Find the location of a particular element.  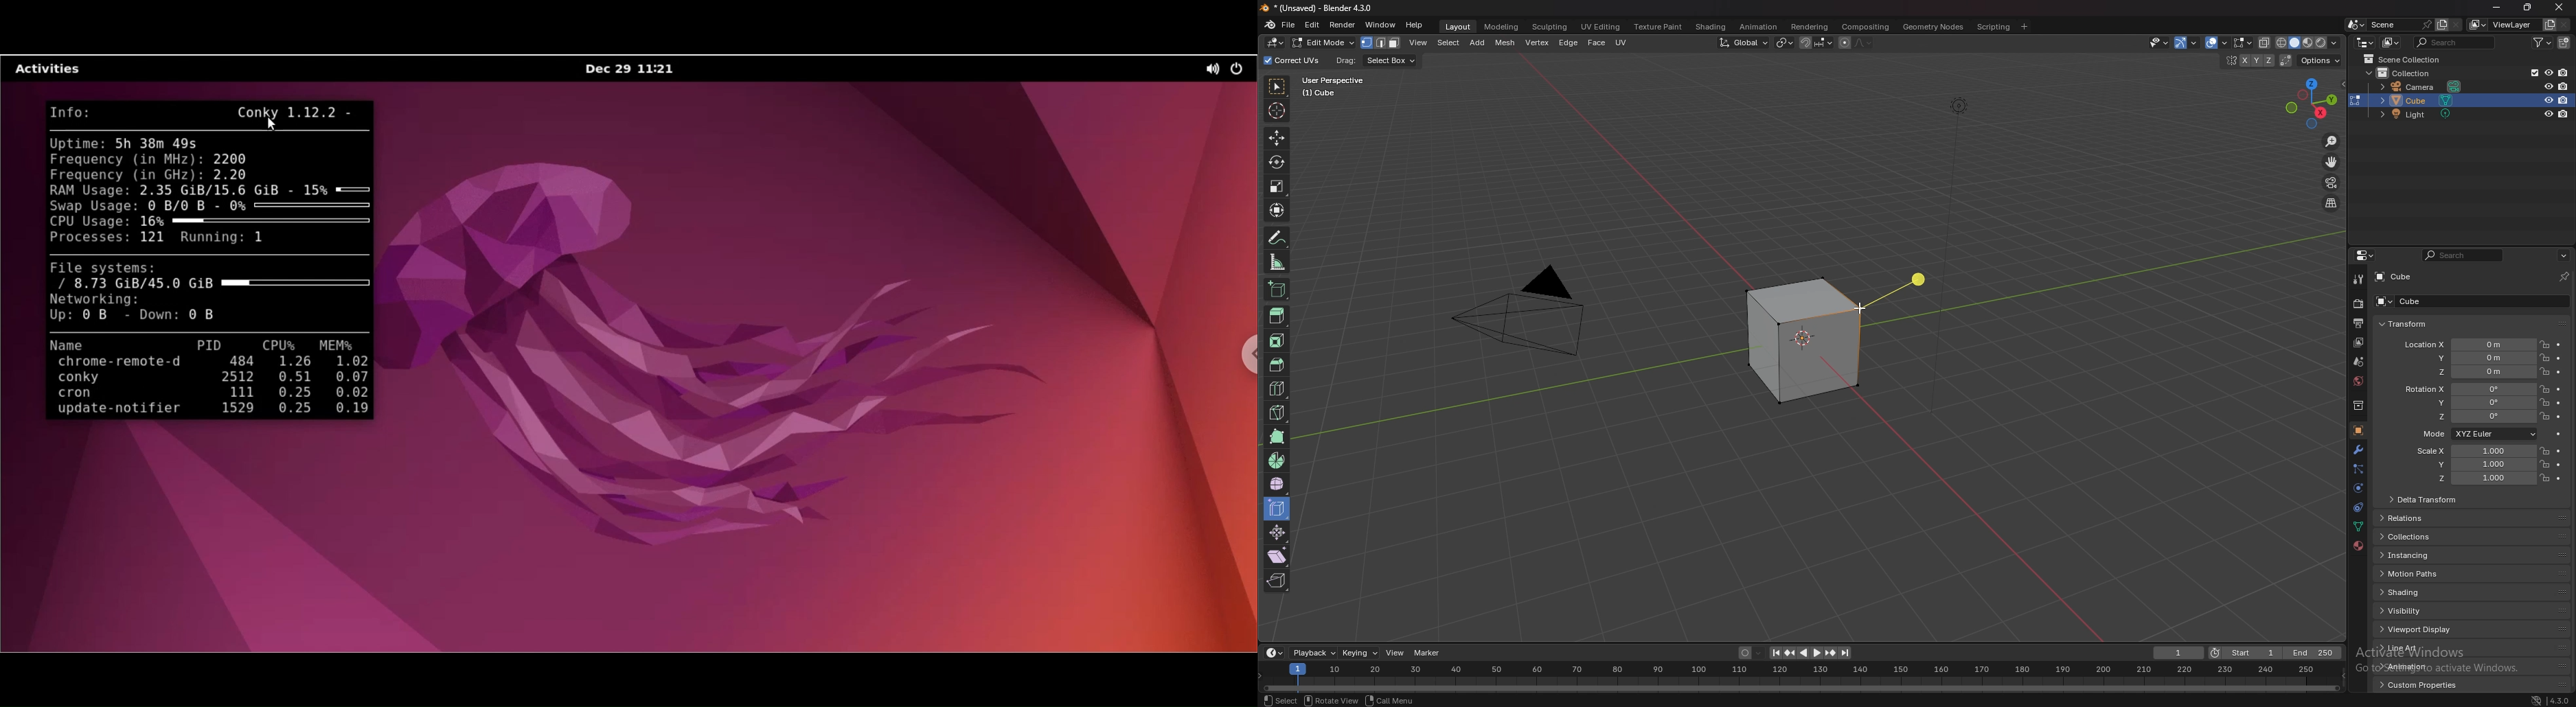

shading is located at coordinates (2411, 592).